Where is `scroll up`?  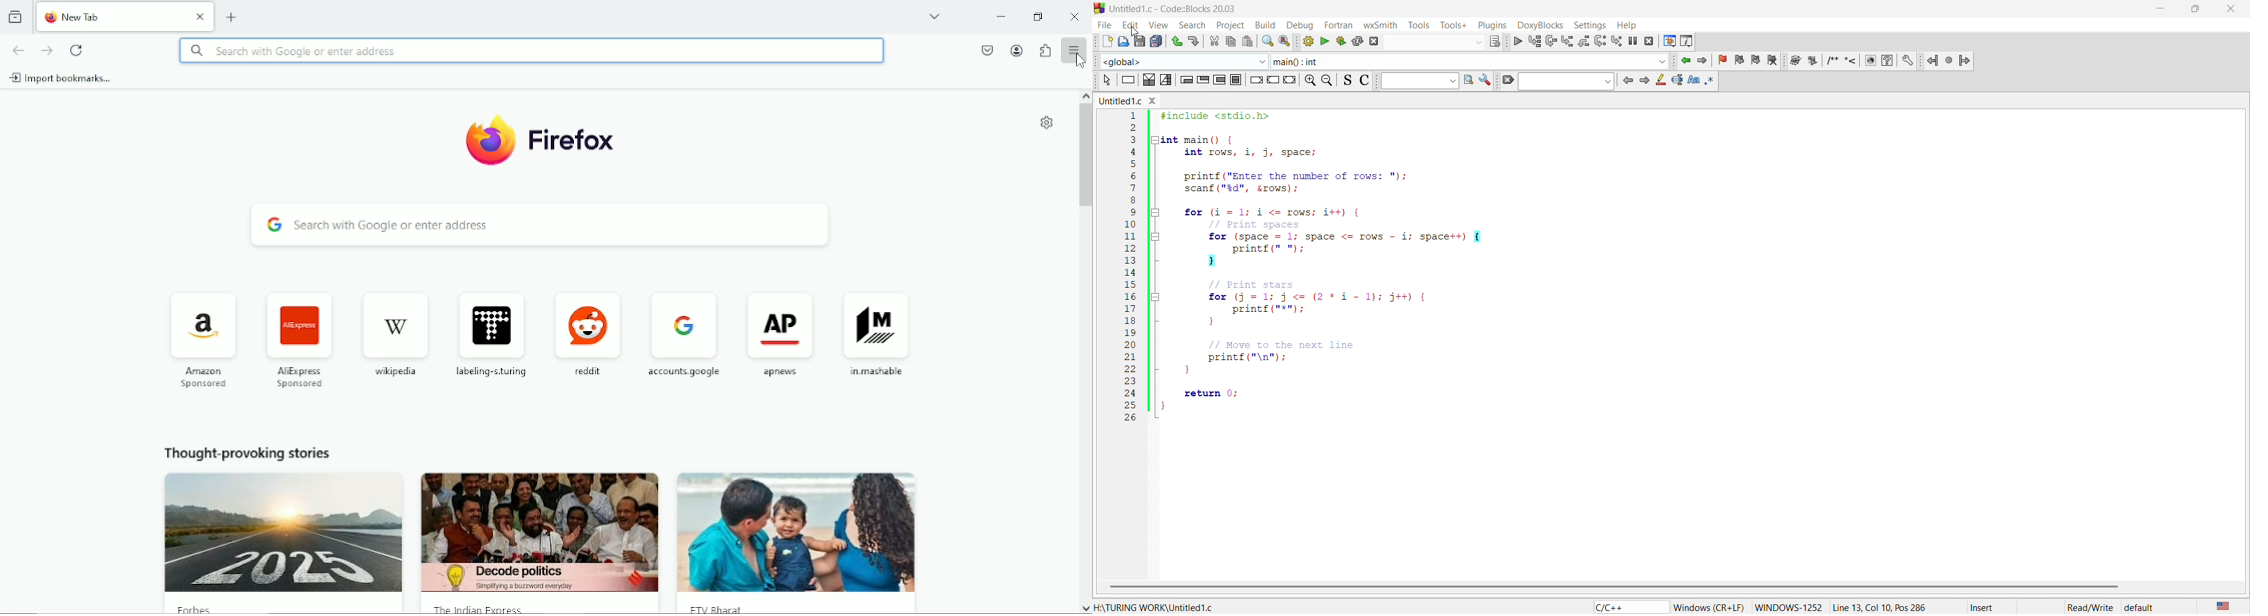
scroll up is located at coordinates (1085, 93).